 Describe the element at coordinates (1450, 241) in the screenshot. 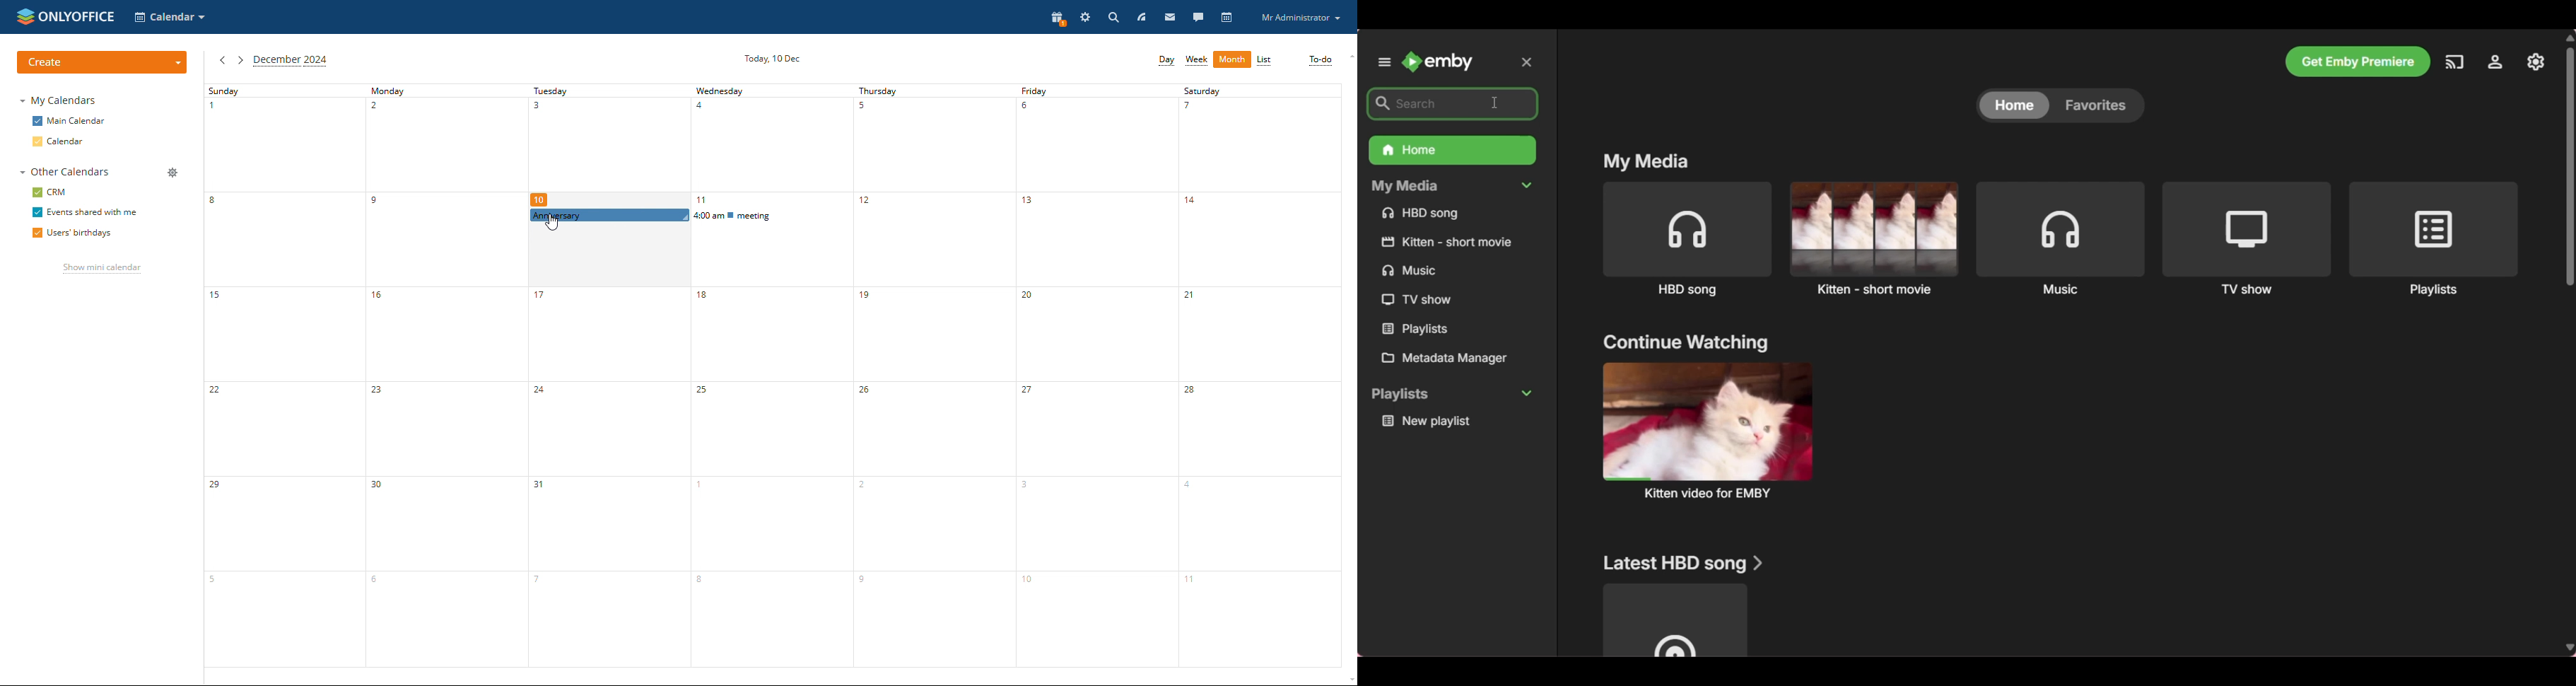

I see `kitten short movie` at that location.